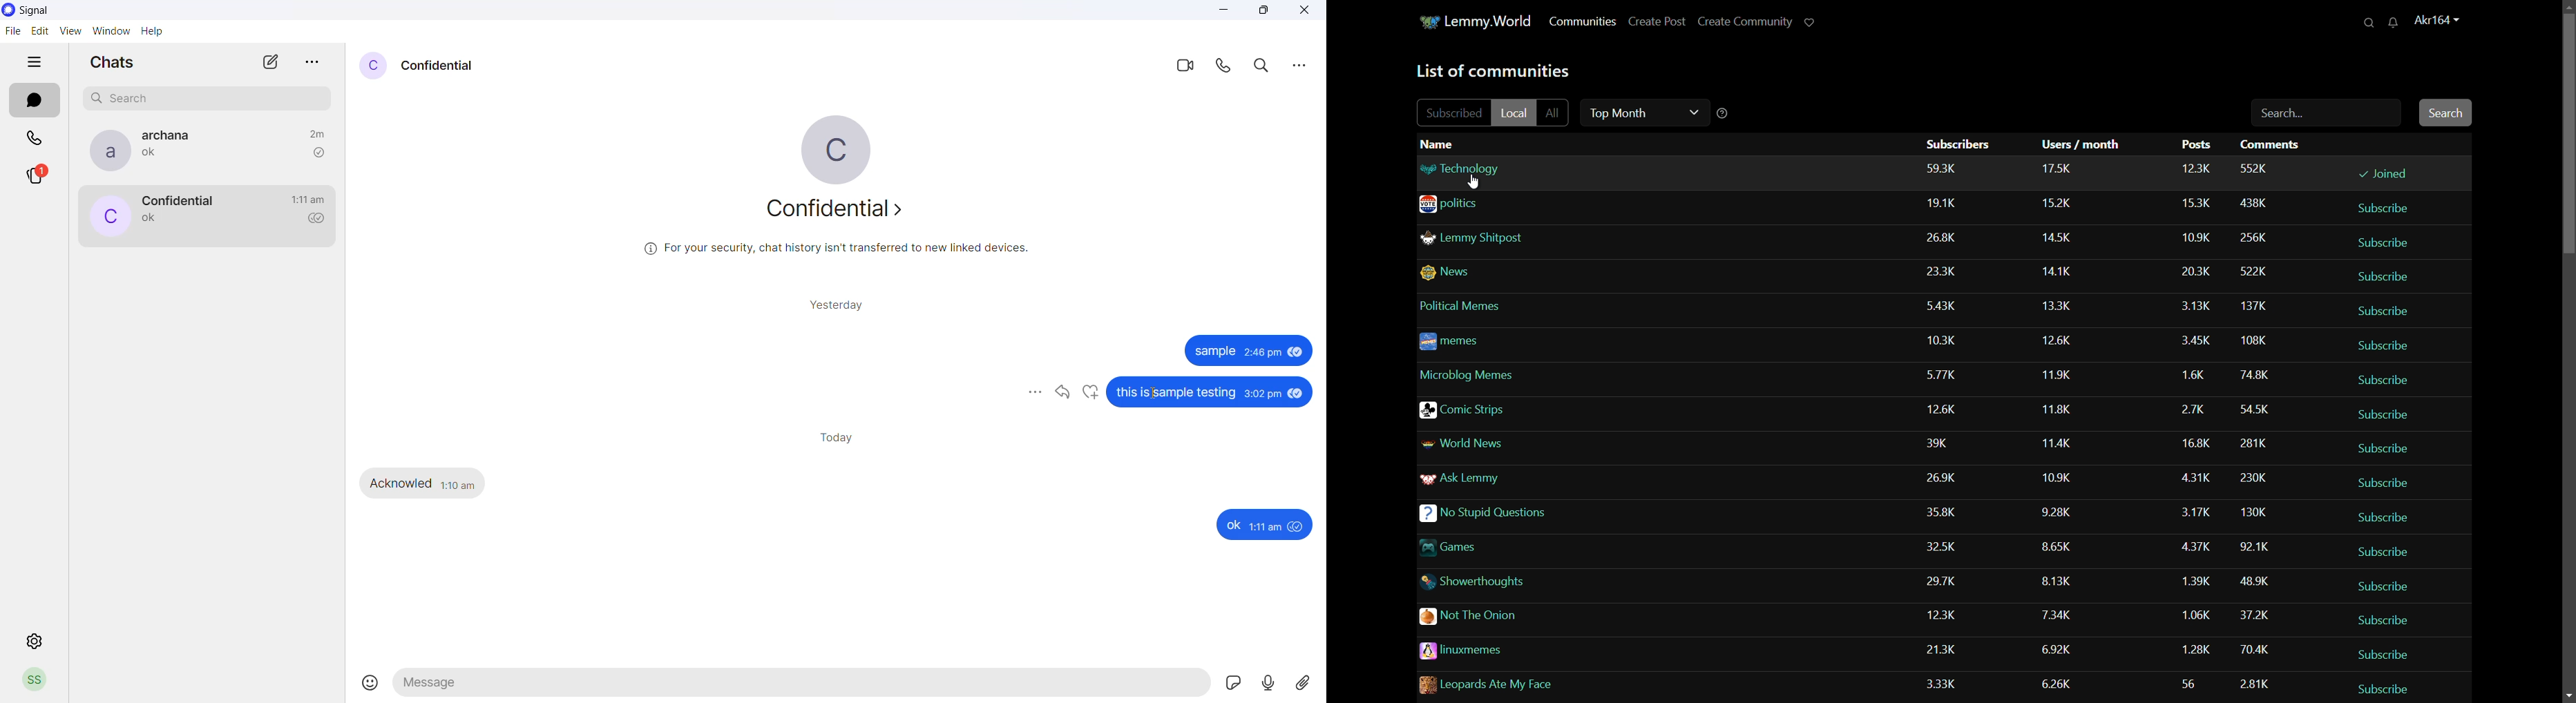  What do you see at coordinates (2197, 146) in the screenshot?
I see `posts` at bounding box center [2197, 146].